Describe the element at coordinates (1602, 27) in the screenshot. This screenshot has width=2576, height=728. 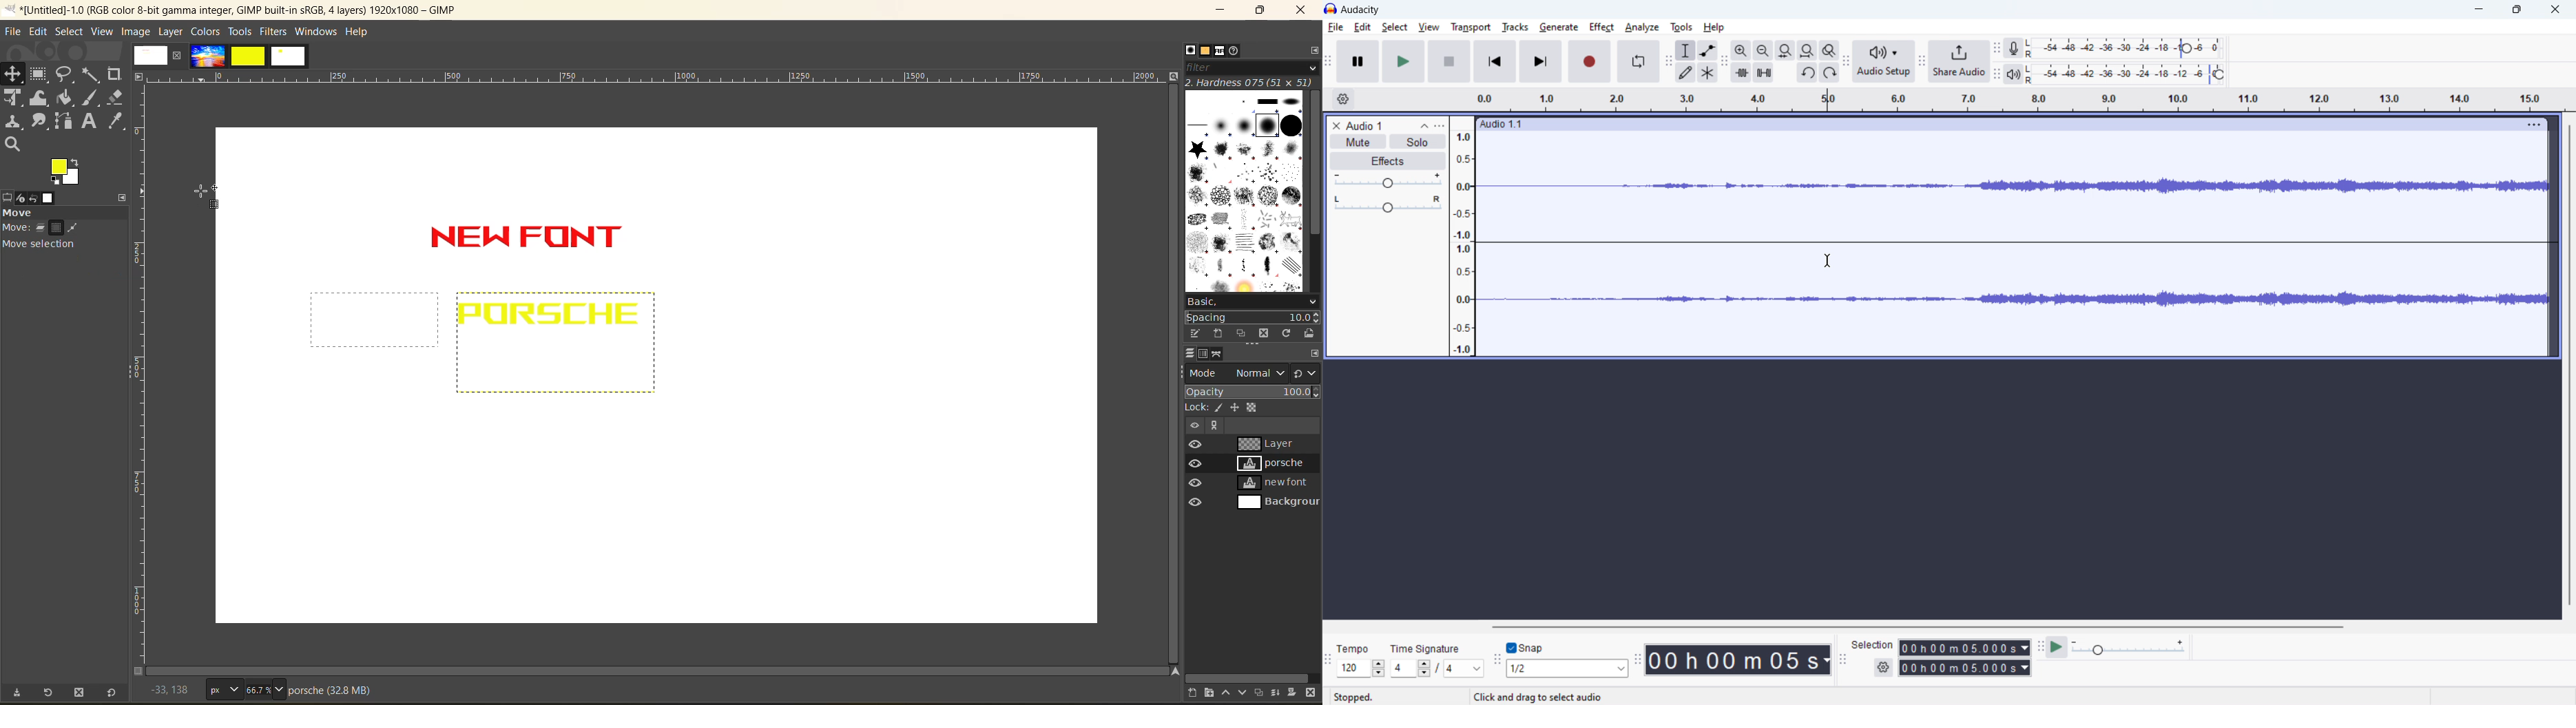
I see `effect` at that location.